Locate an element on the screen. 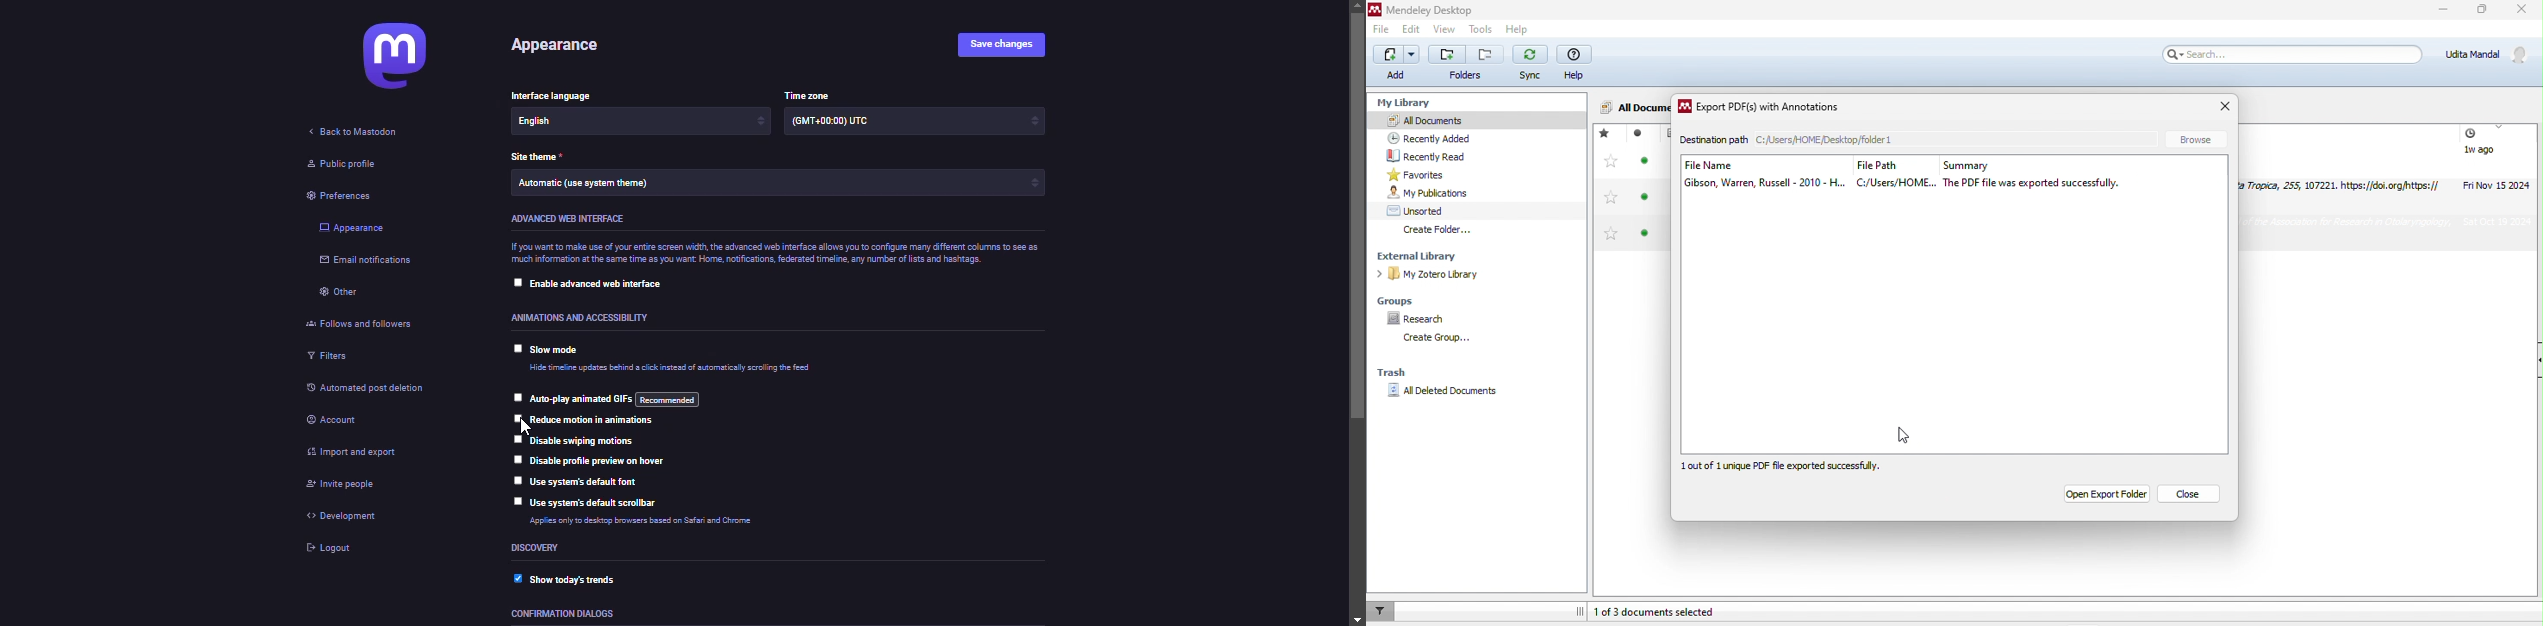 The height and width of the screenshot is (644, 2548). logout is located at coordinates (334, 552).